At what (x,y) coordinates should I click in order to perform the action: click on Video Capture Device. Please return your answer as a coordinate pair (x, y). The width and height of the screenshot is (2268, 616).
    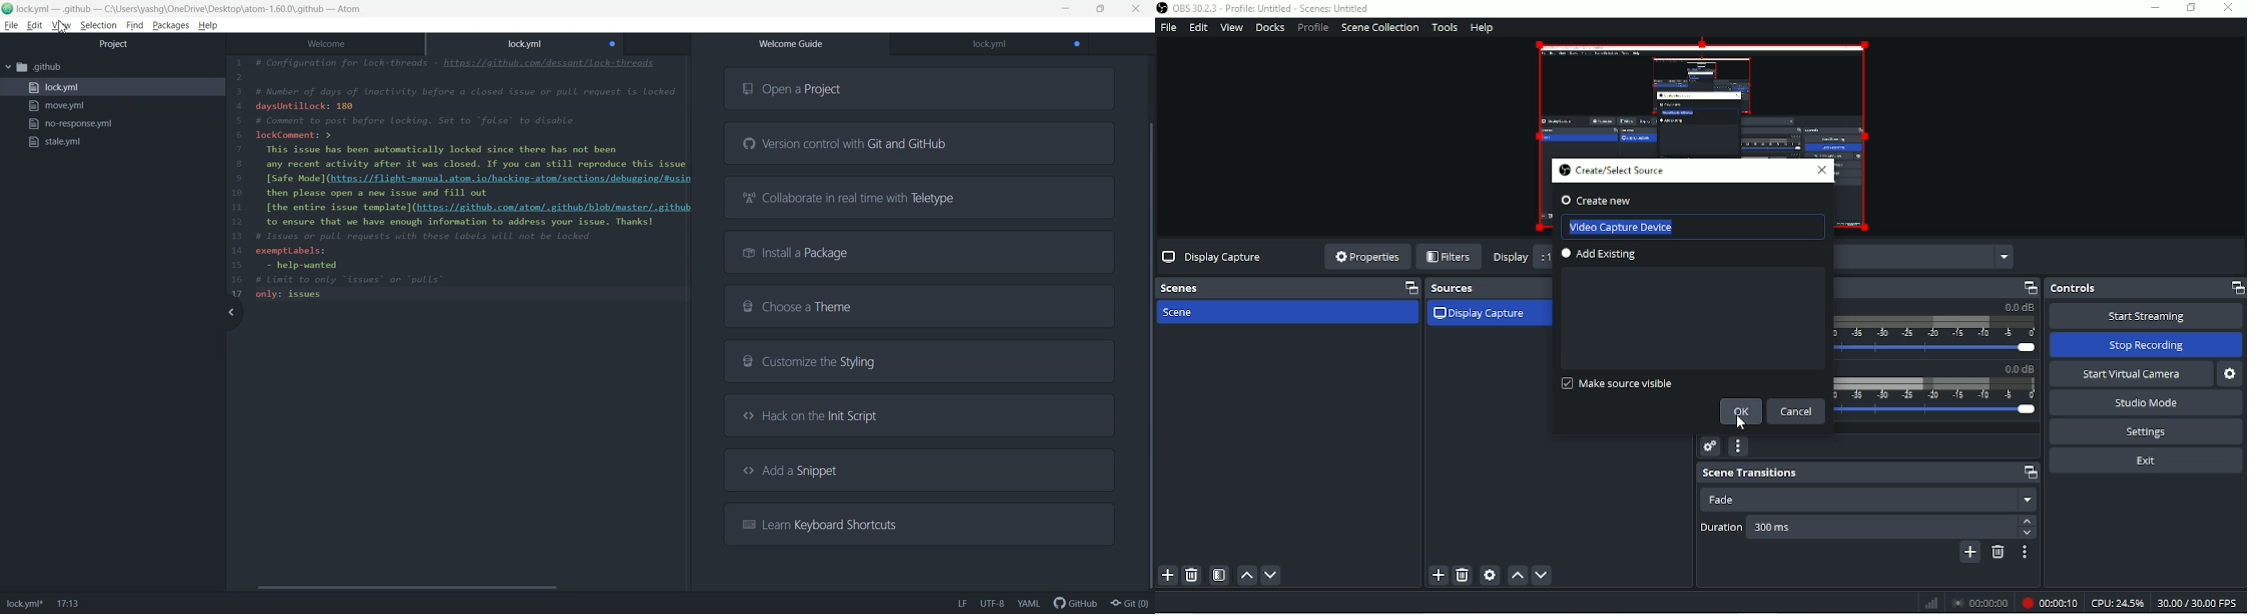
    Looking at the image, I should click on (1621, 225).